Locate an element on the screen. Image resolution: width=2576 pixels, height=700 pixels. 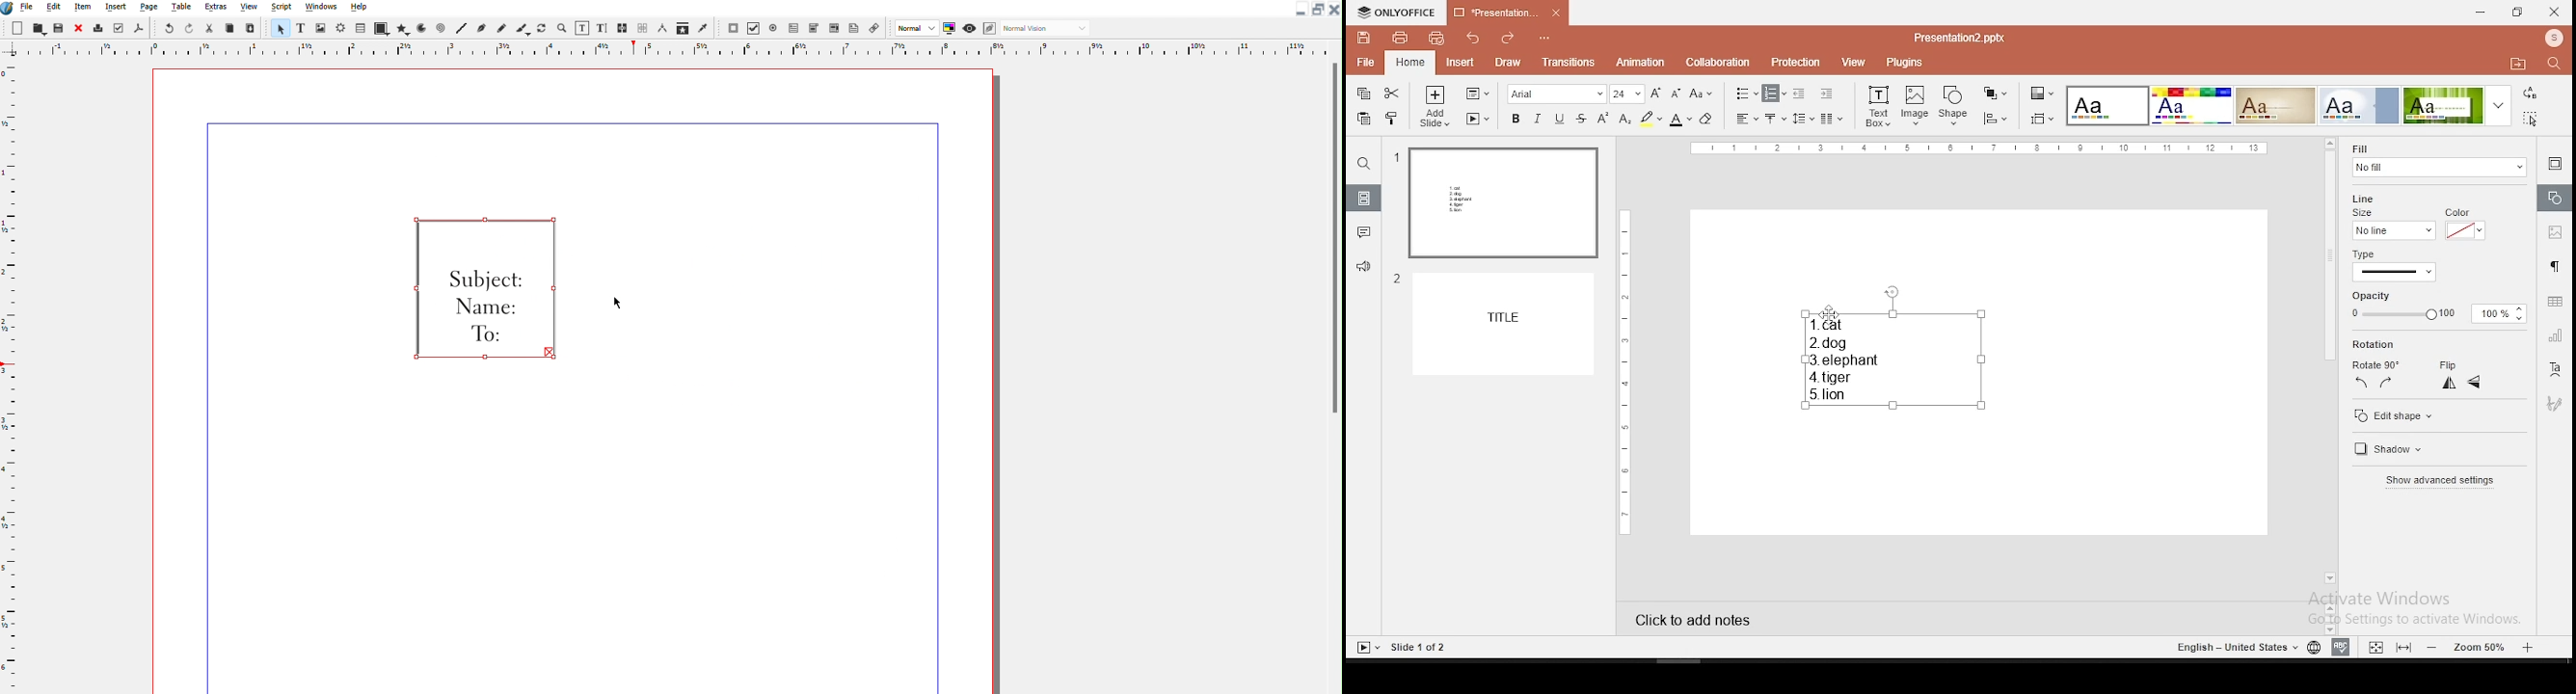
line size is located at coordinates (2368, 204).